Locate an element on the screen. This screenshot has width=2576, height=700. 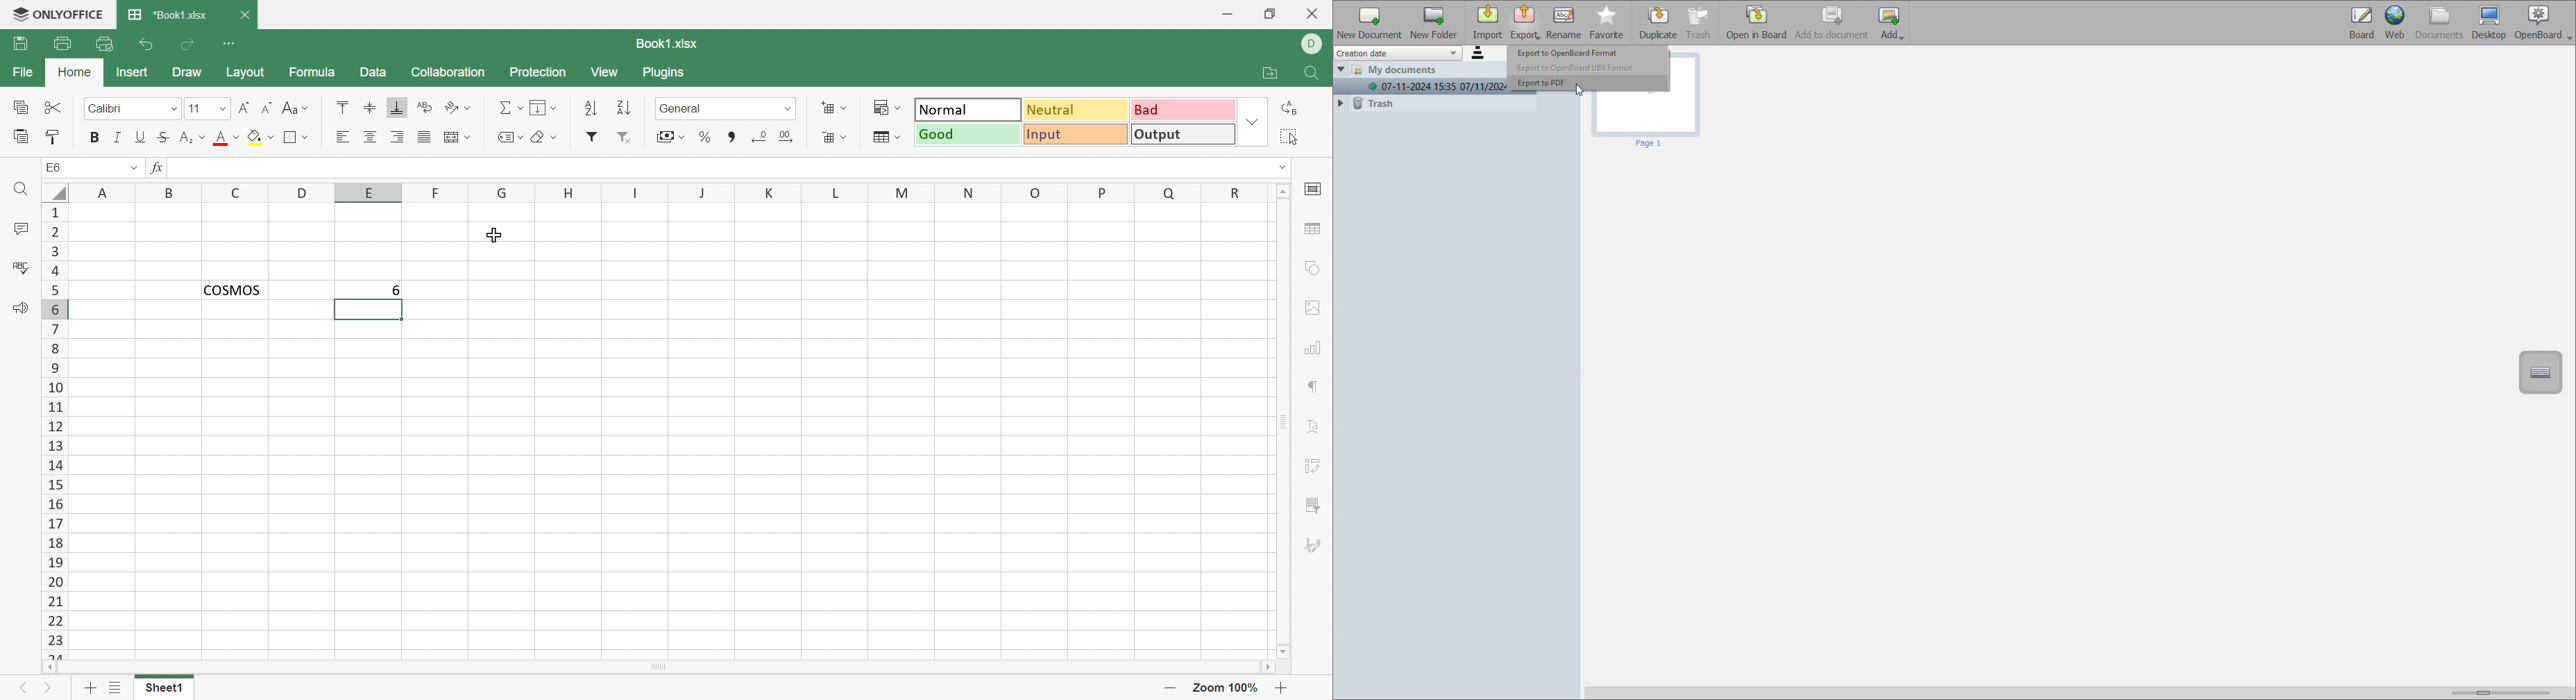
Font color is located at coordinates (227, 138).